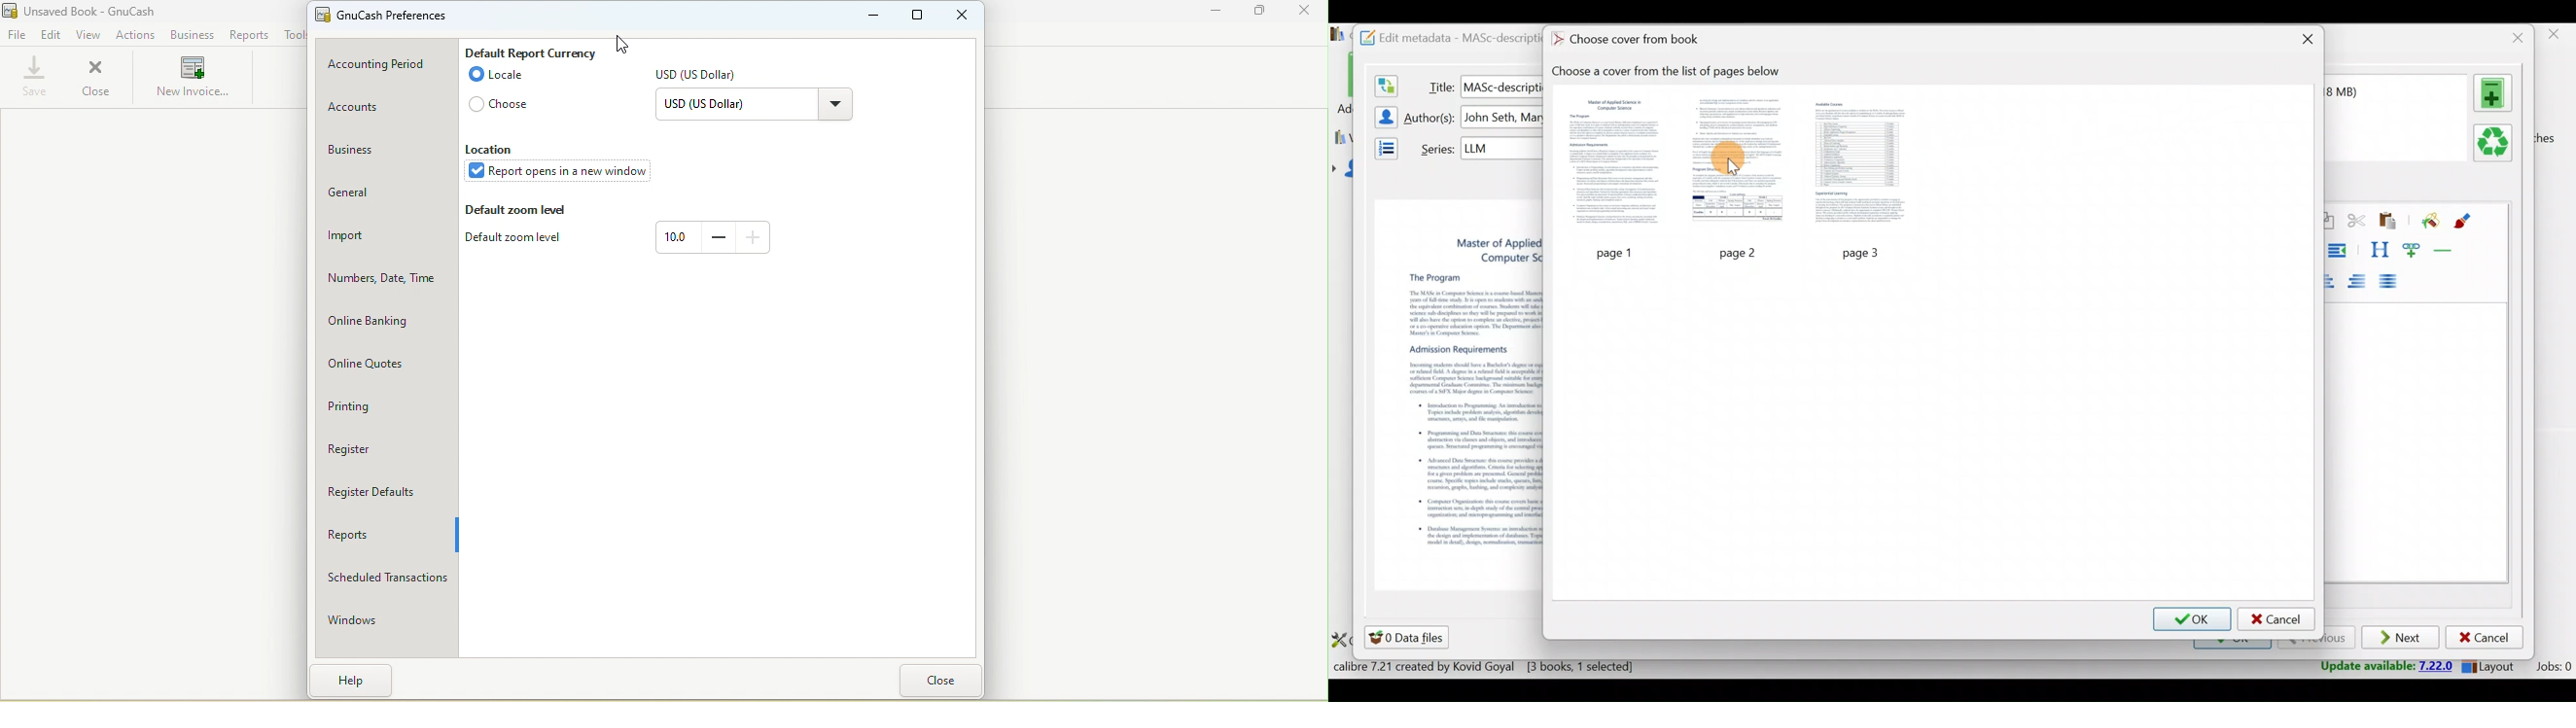 Image resolution: width=2576 pixels, height=728 pixels. Describe the element at coordinates (531, 51) in the screenshot. I see `Default report currency` at that location.